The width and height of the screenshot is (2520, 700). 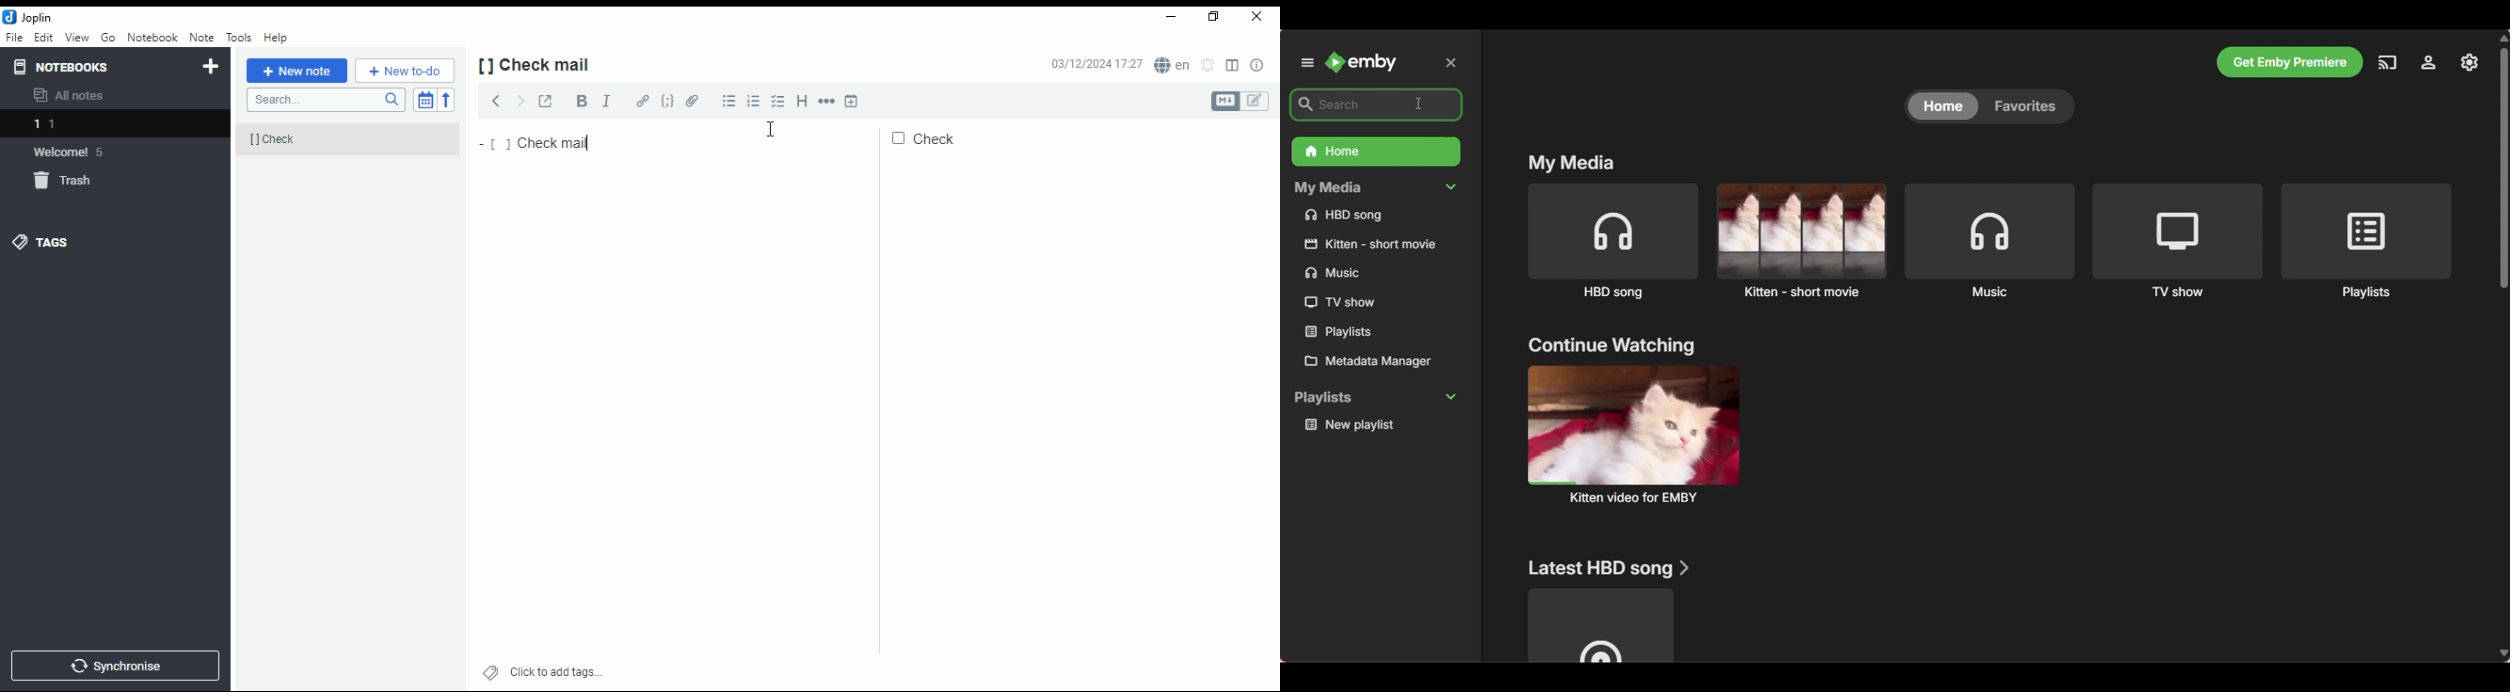 What do you see at coordinates (1609, 568) in the screenshot?
I see `Latest HBD song` at bounding box center [1609, 568].